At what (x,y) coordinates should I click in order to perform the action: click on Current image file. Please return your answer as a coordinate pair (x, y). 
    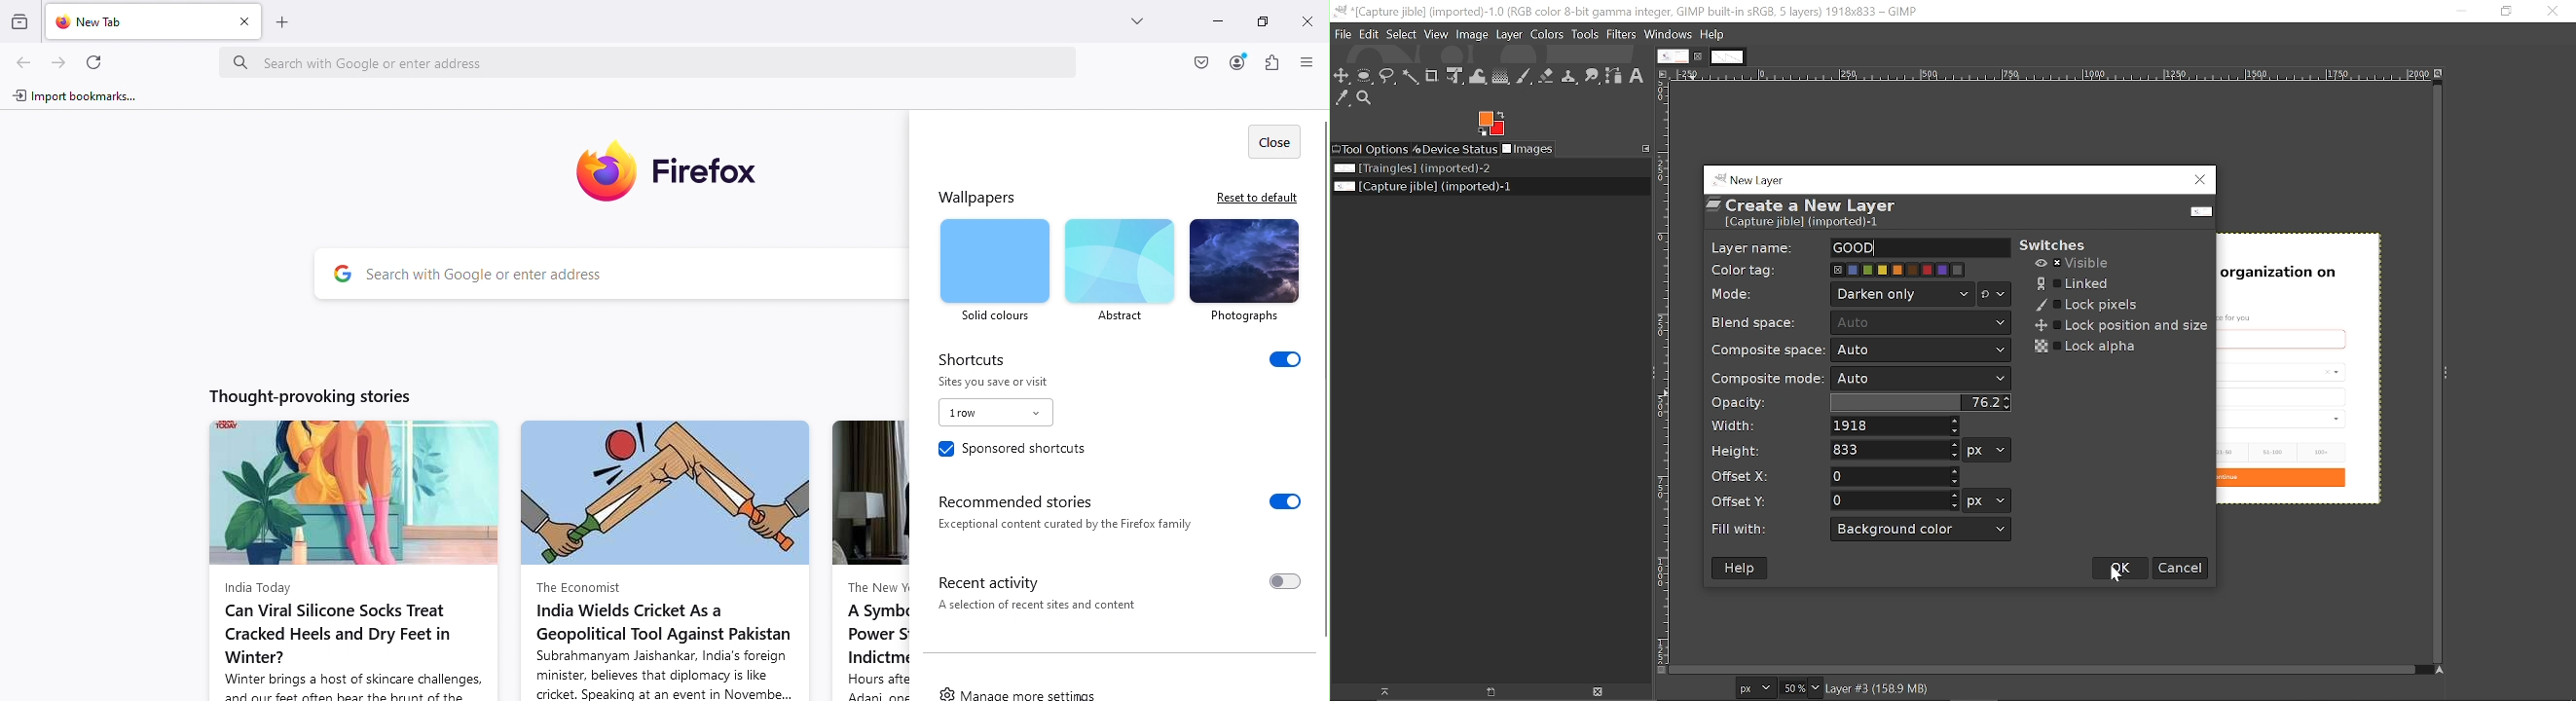
    Looking at the image, I should click on (1421, 188).